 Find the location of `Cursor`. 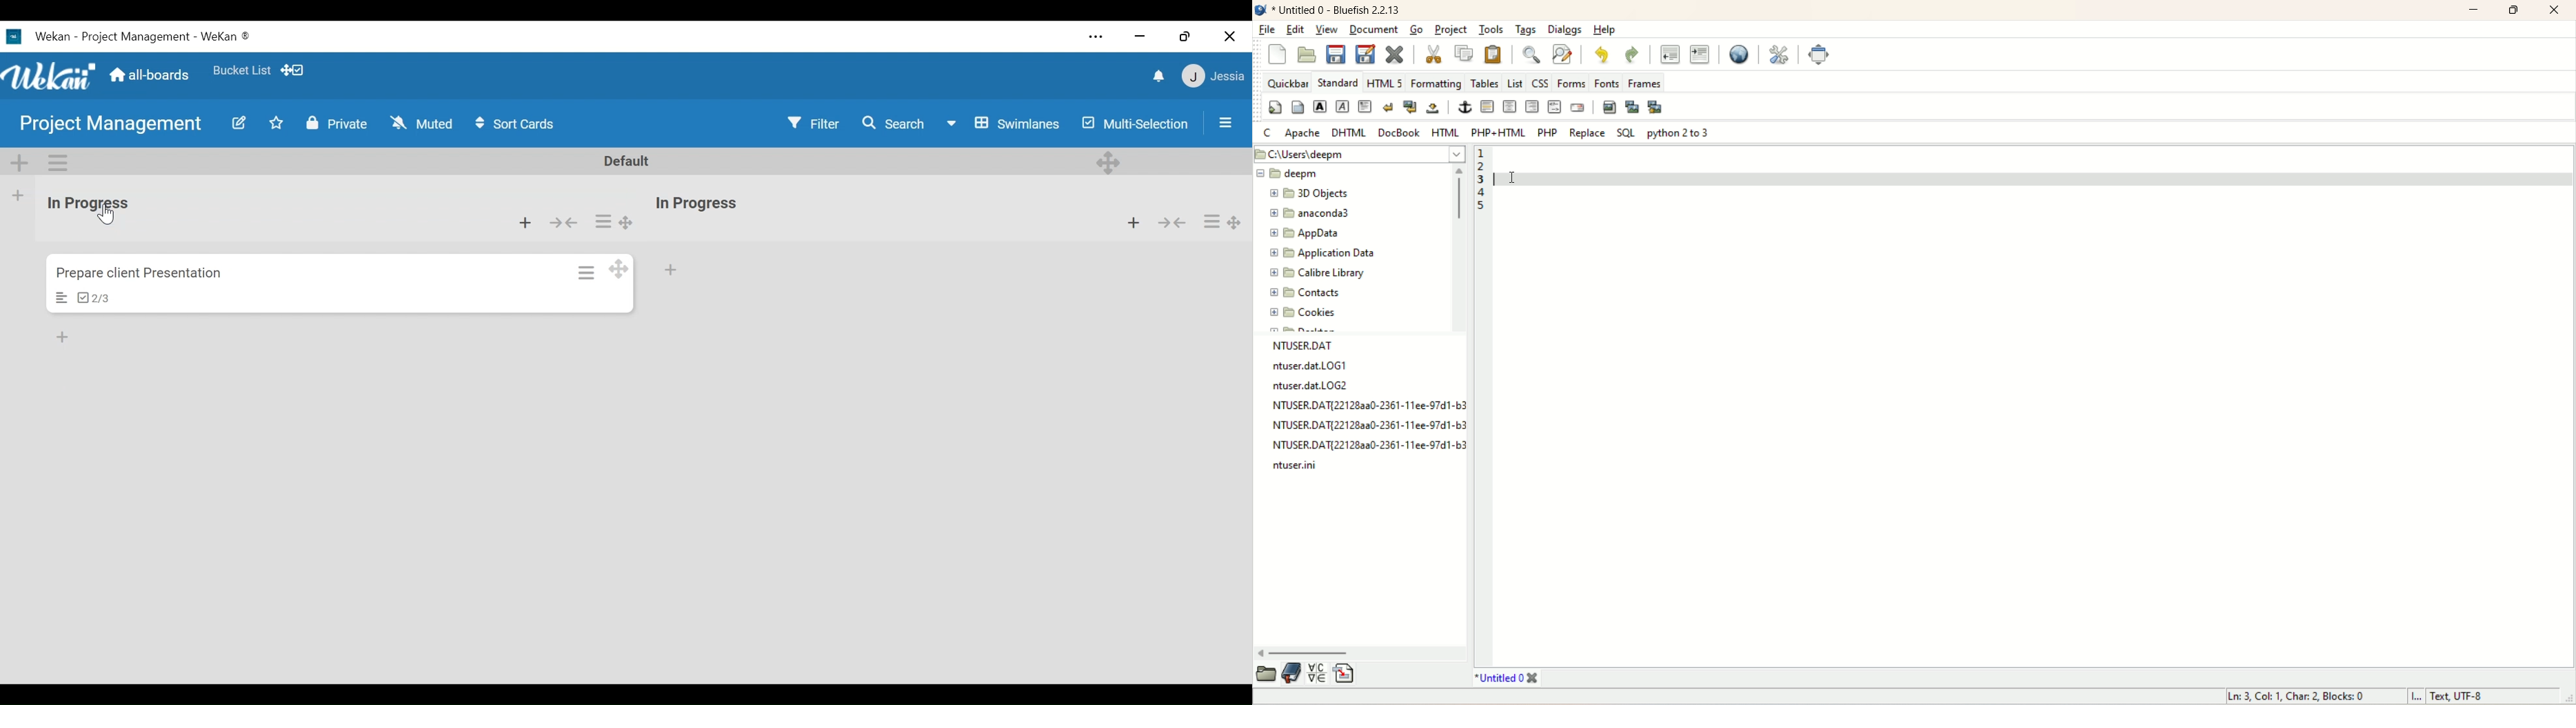

Cursor is located at coordinates (109, 217).